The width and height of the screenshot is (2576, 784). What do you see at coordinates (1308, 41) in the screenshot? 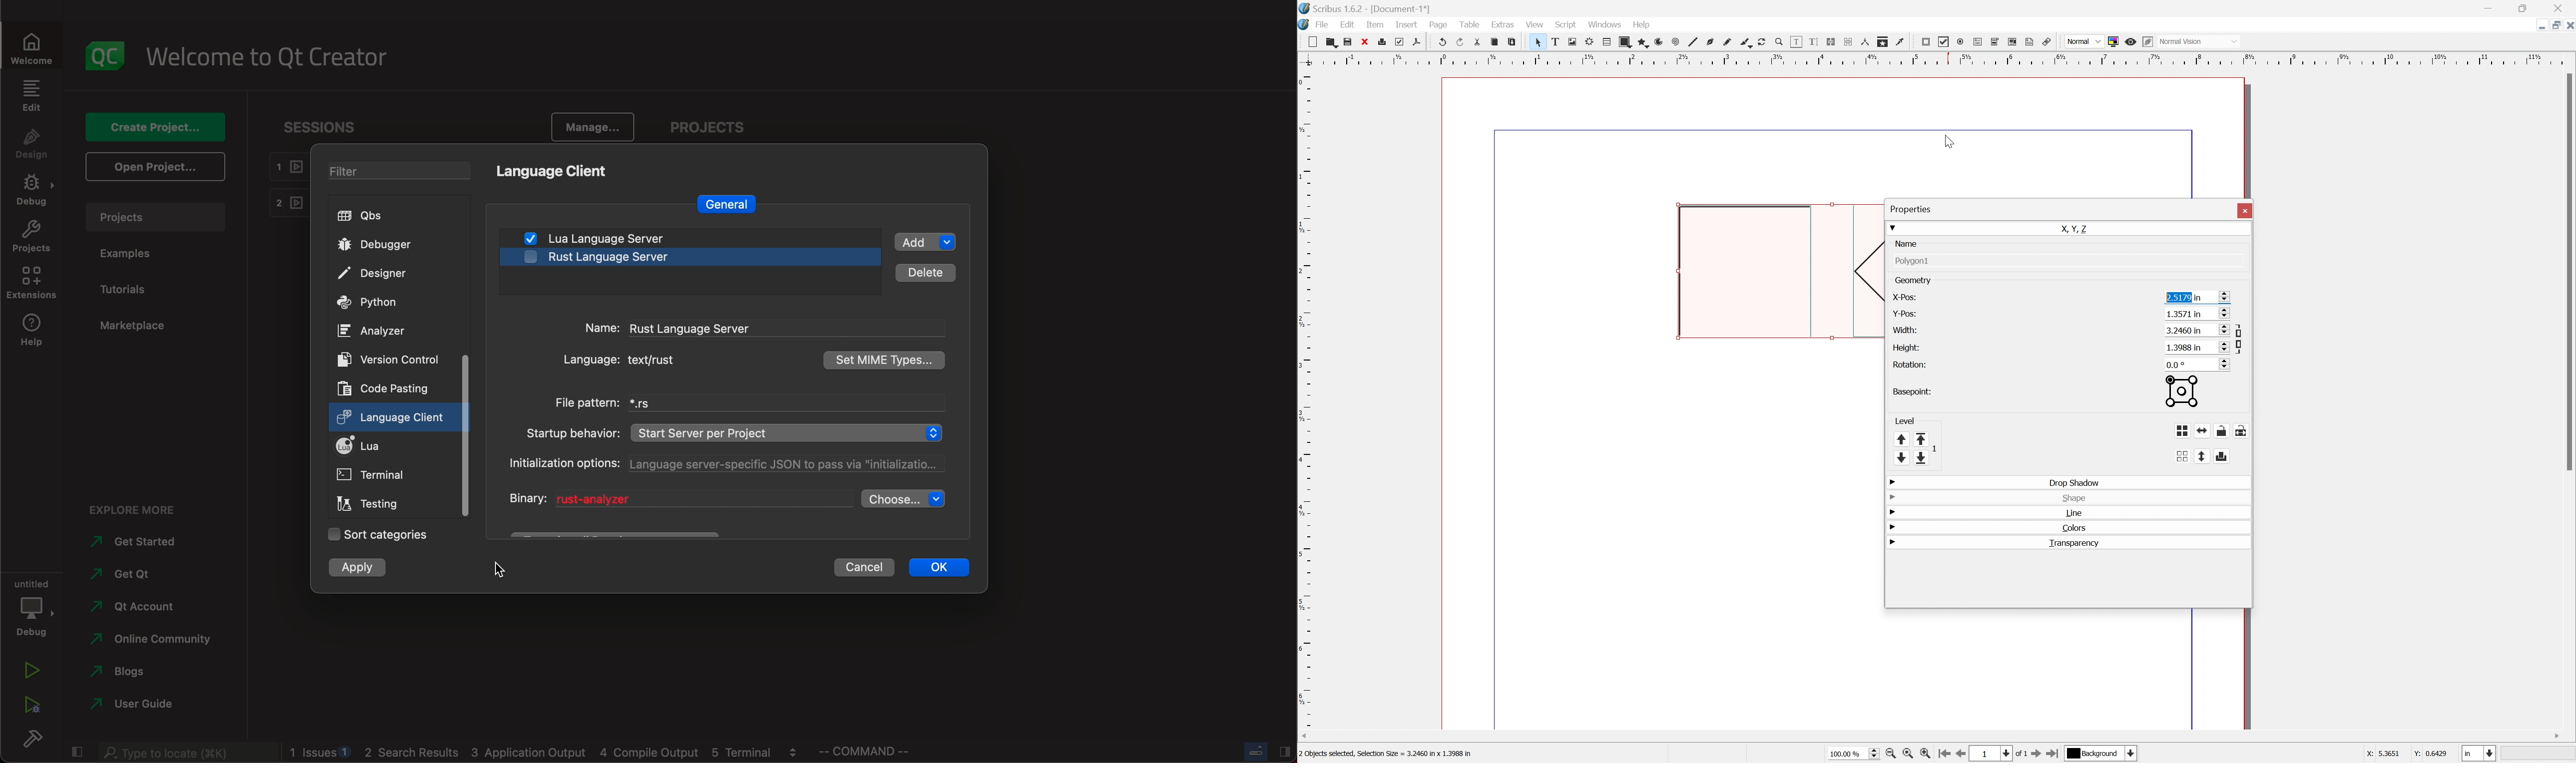
I see `new` at bounding box center [1308, 41].